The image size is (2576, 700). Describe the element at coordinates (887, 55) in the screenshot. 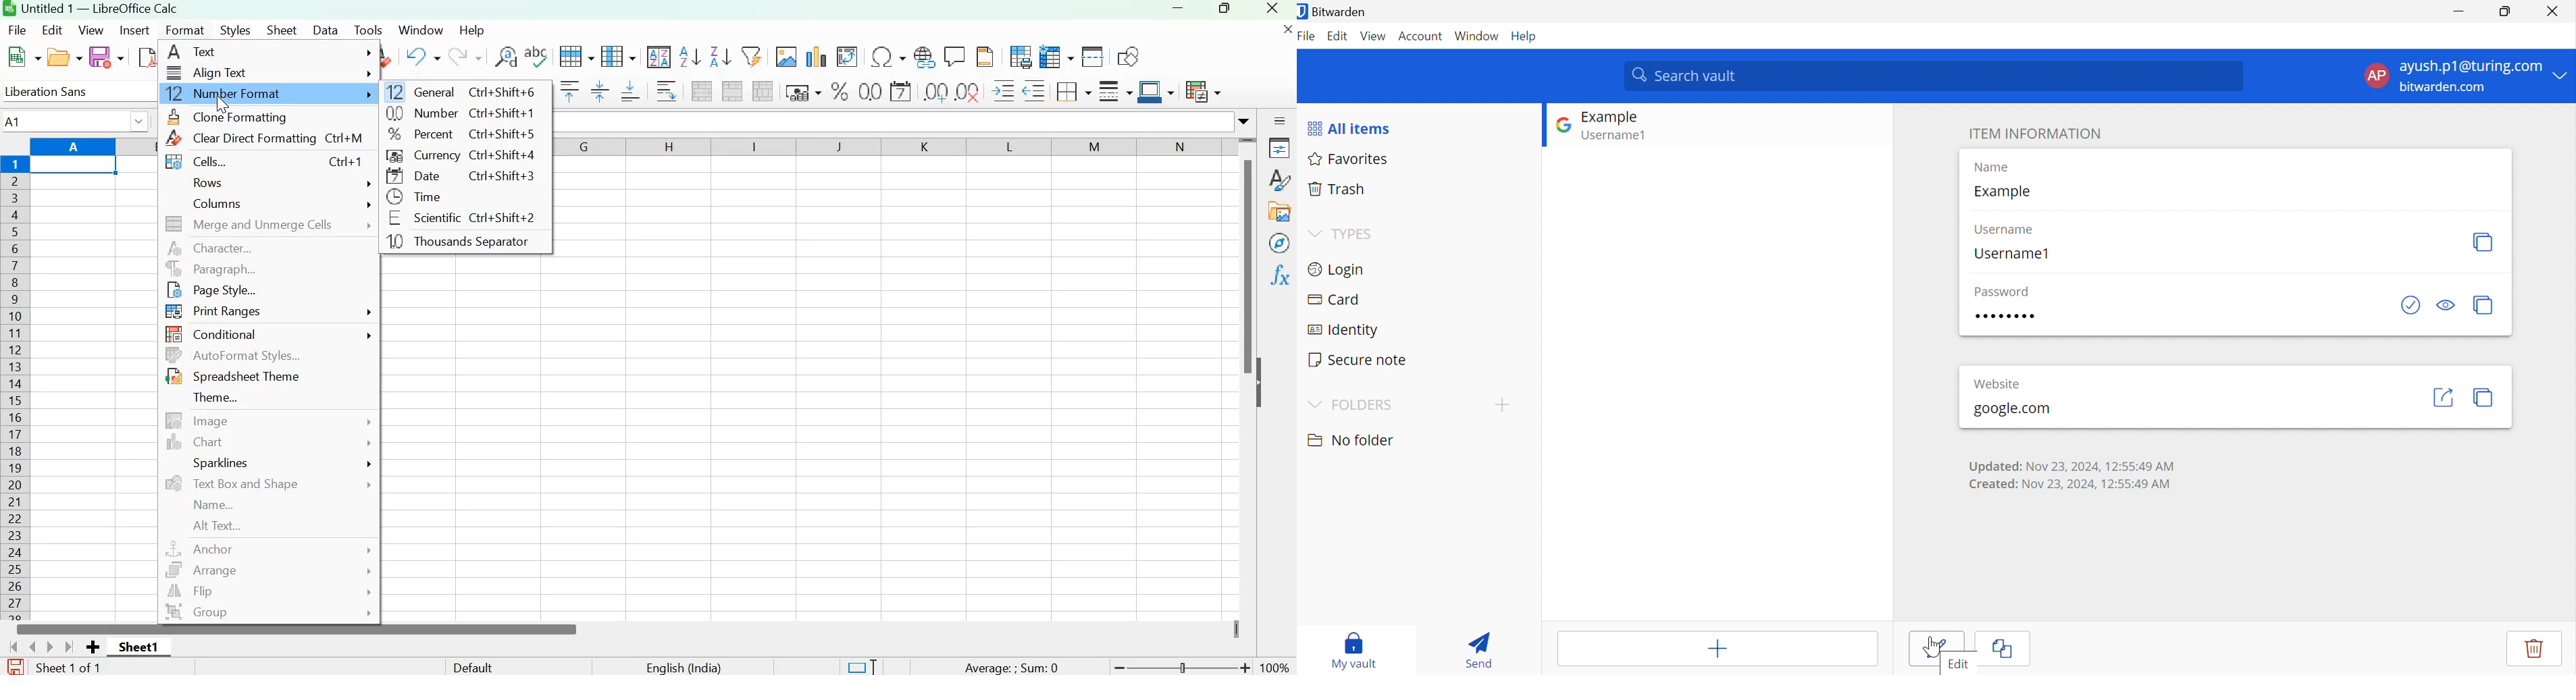

I see `Insert special characters` at that location.